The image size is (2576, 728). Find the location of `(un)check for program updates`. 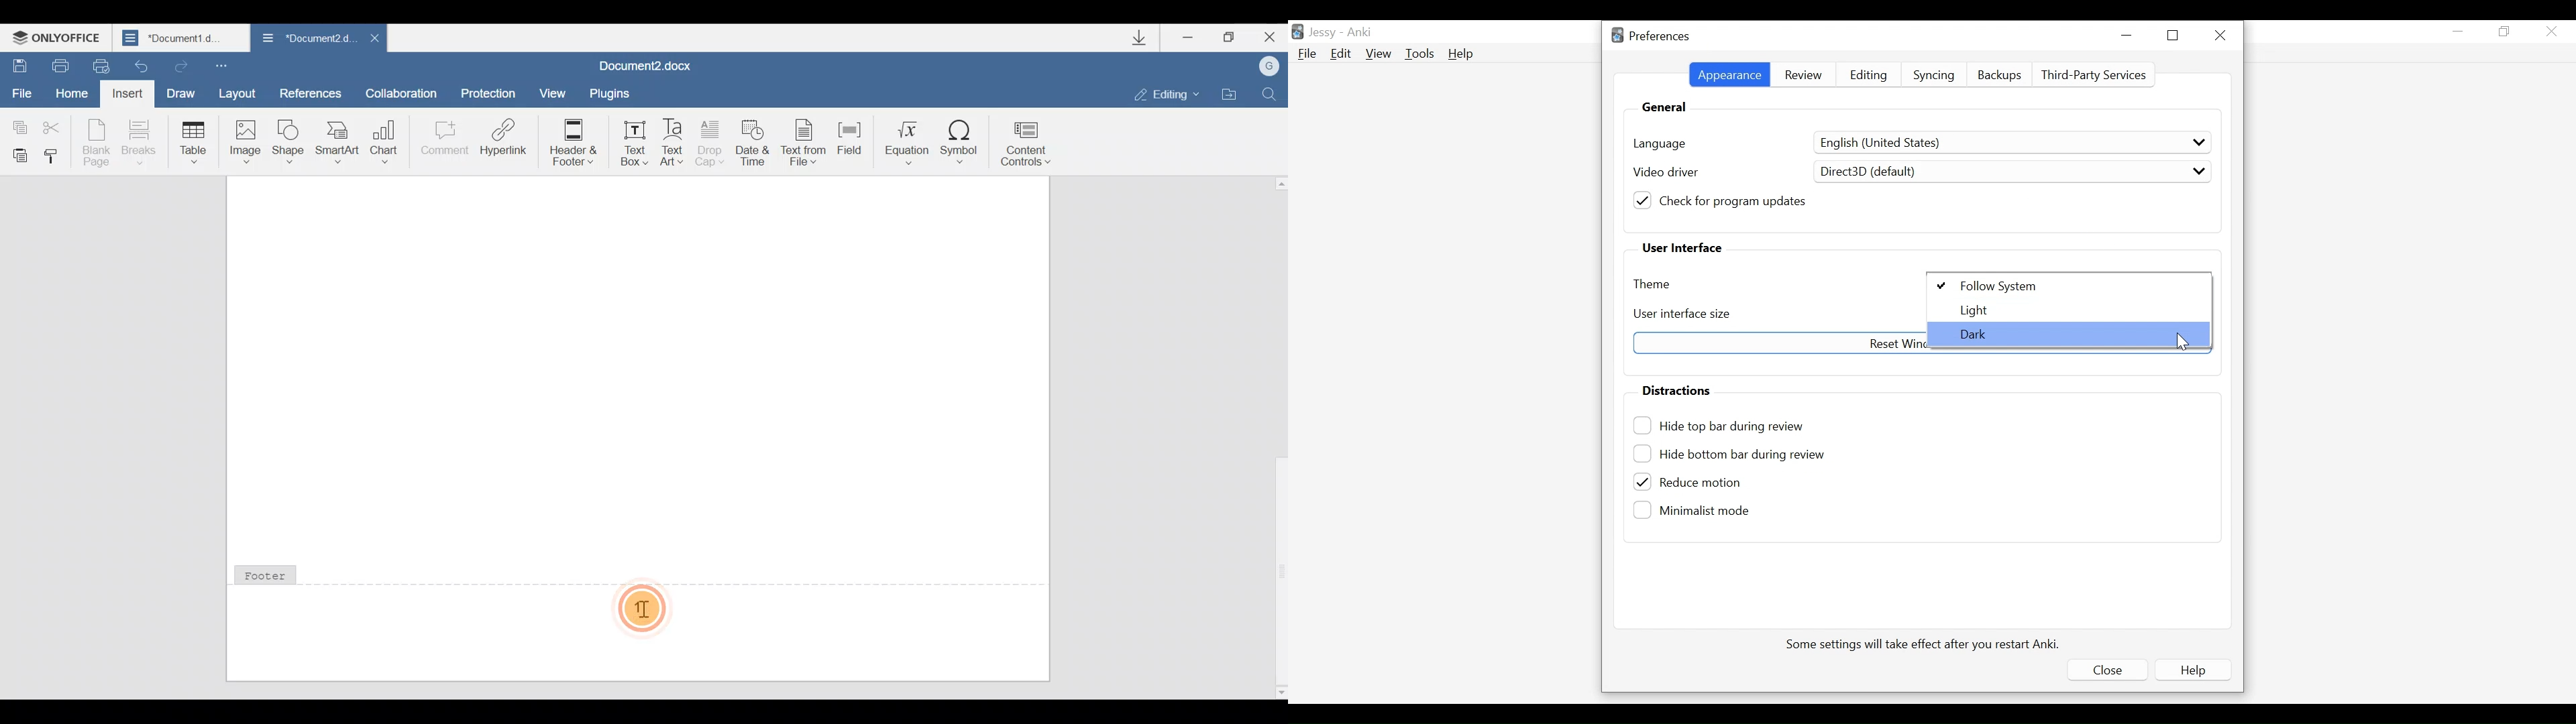

(un)check for program updates is located at coordinates (1722, 200).